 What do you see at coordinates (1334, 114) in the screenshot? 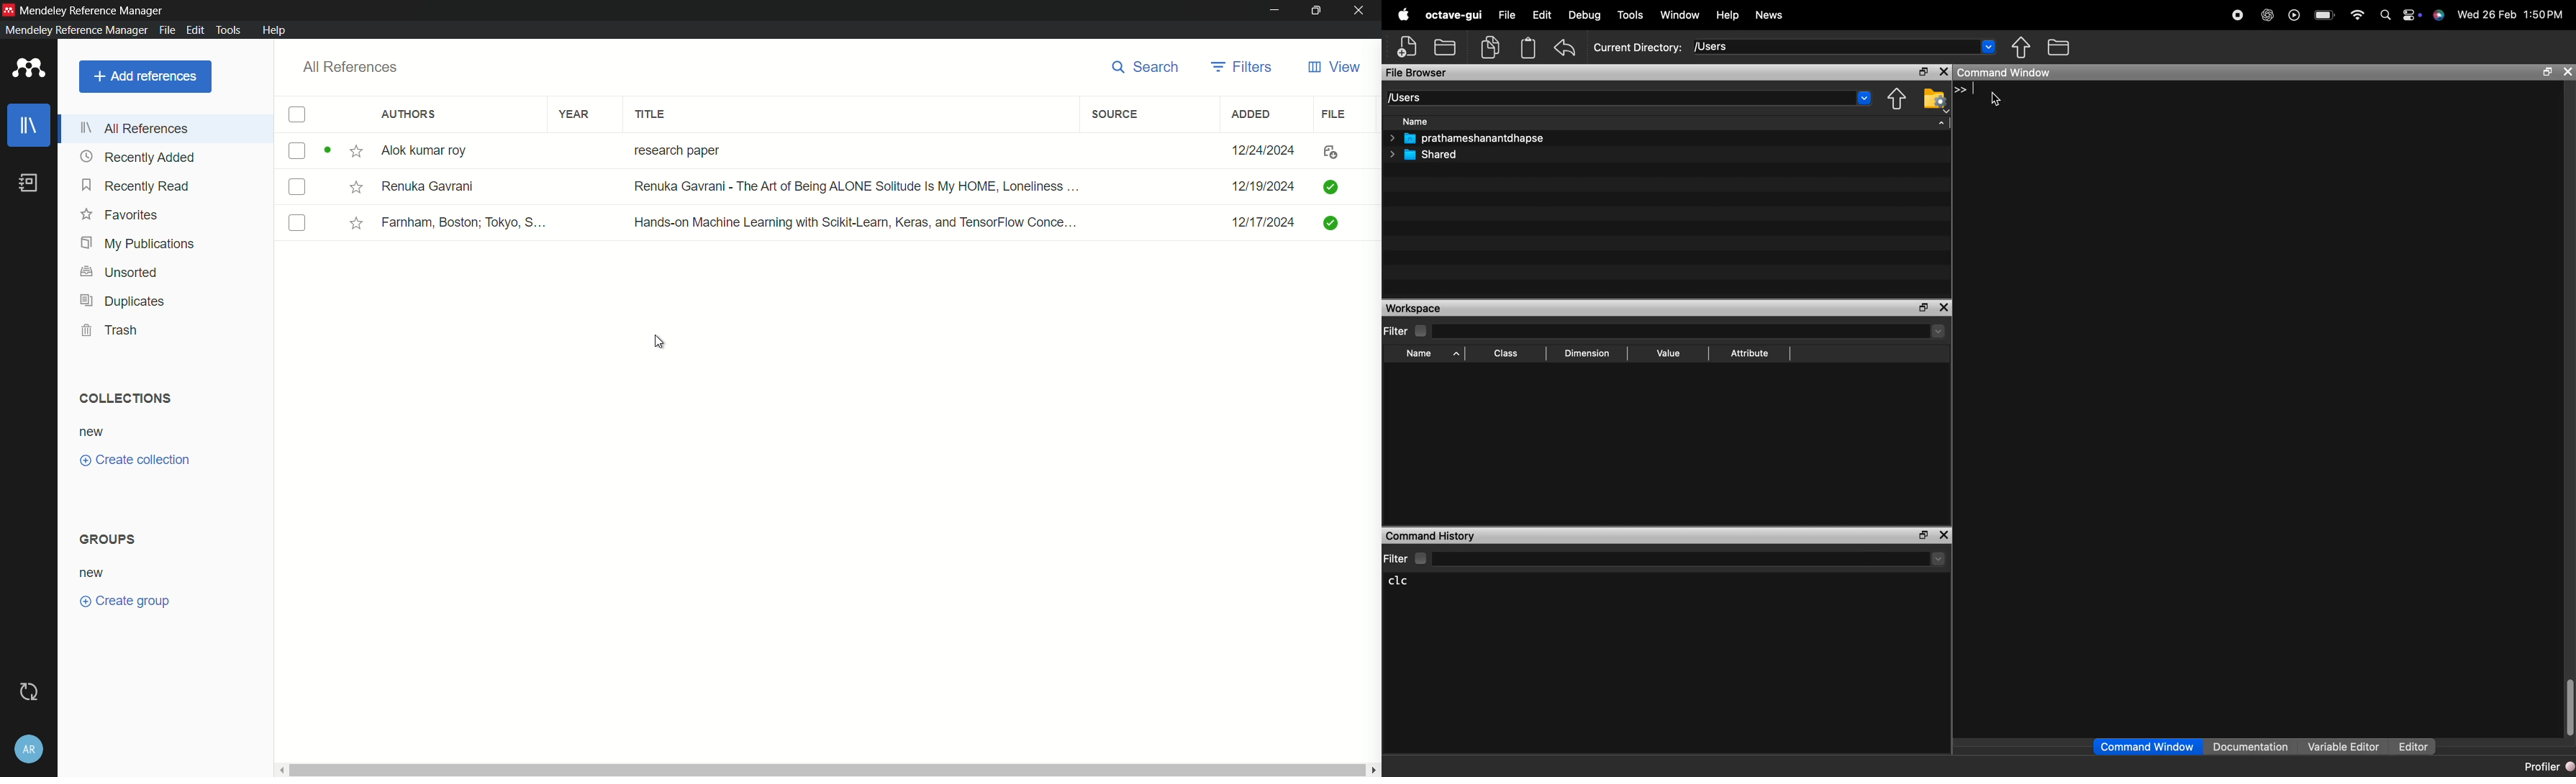
I see `file` at bounding box center [1334, 114].